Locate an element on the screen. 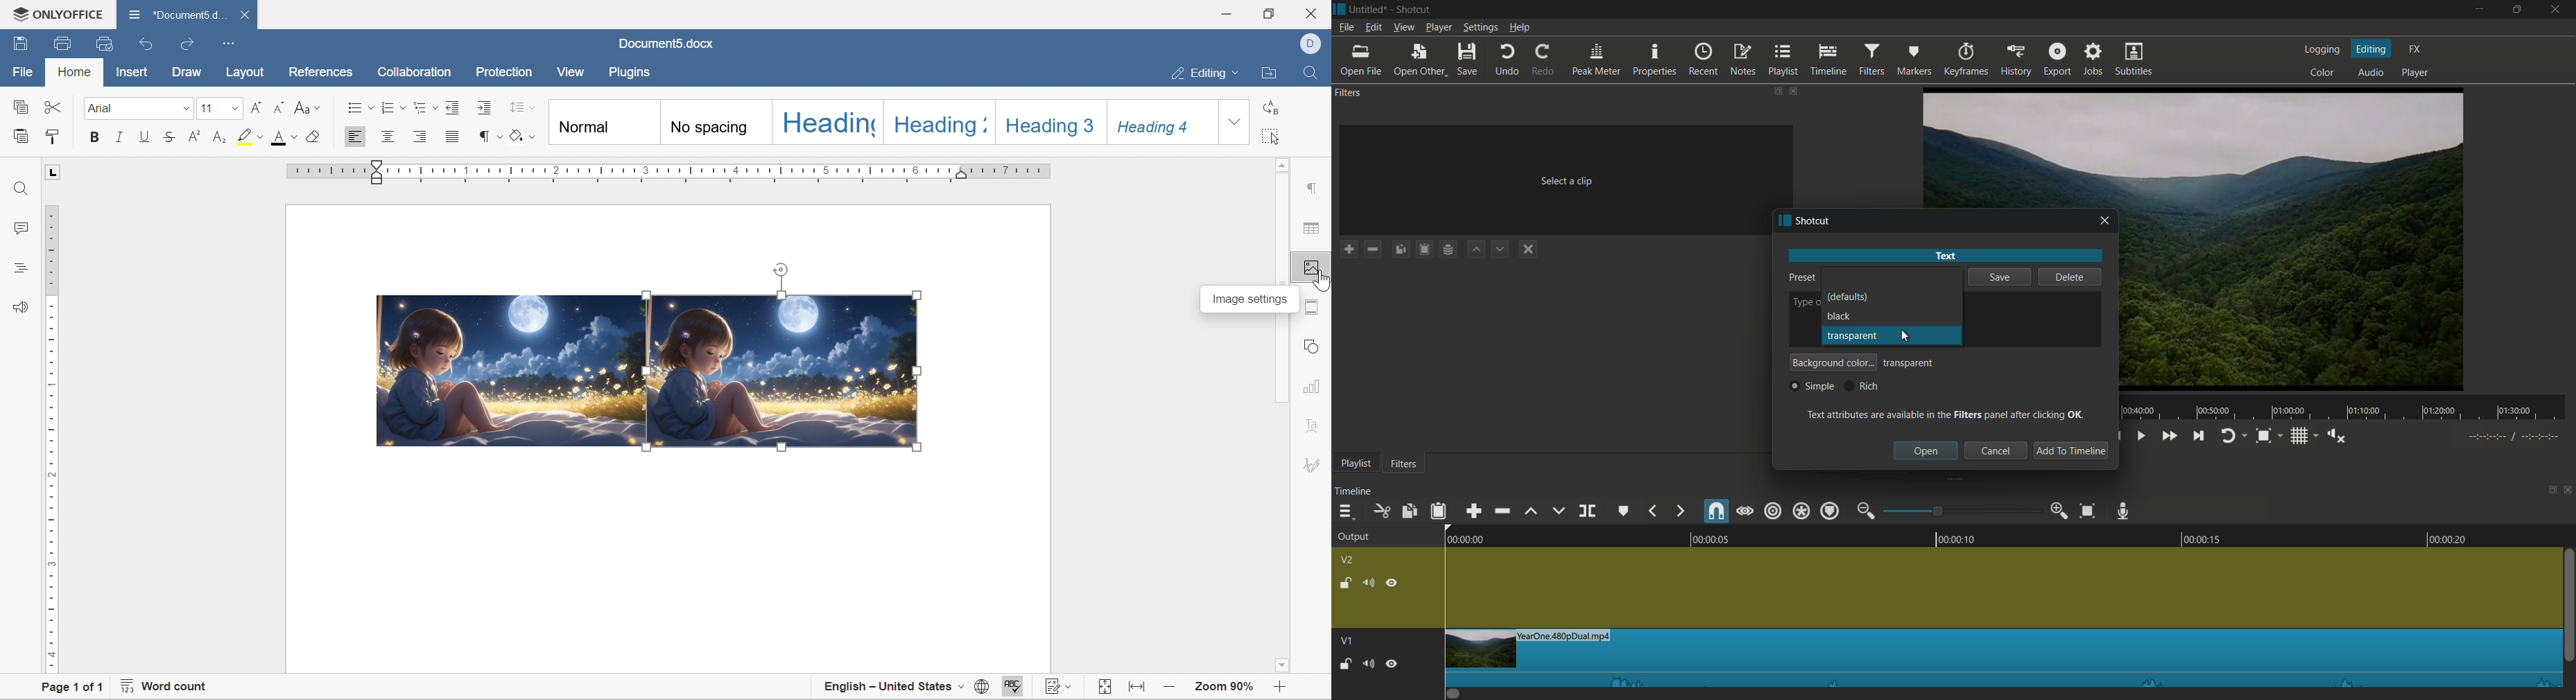 The height and width of the screenshot is (700, 2576). italic is located at coordinates (119, 136).